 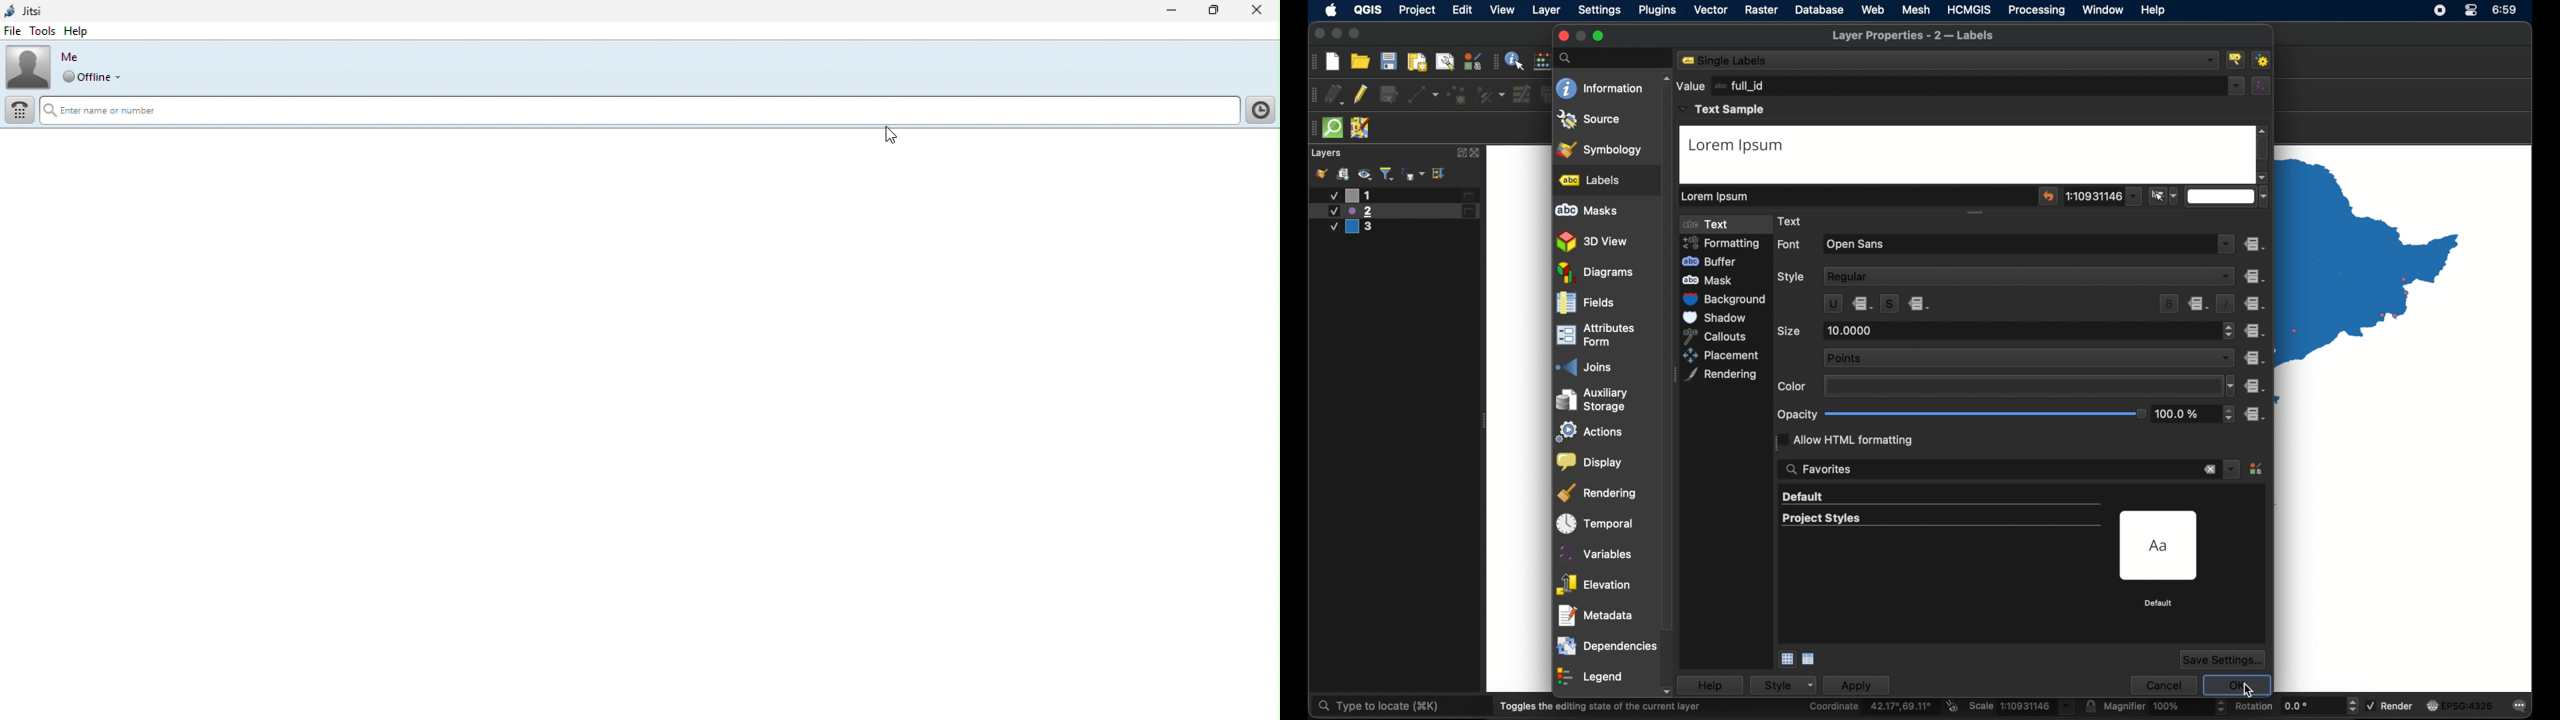 I want to click on text sample, so click(x=1723, y=110).